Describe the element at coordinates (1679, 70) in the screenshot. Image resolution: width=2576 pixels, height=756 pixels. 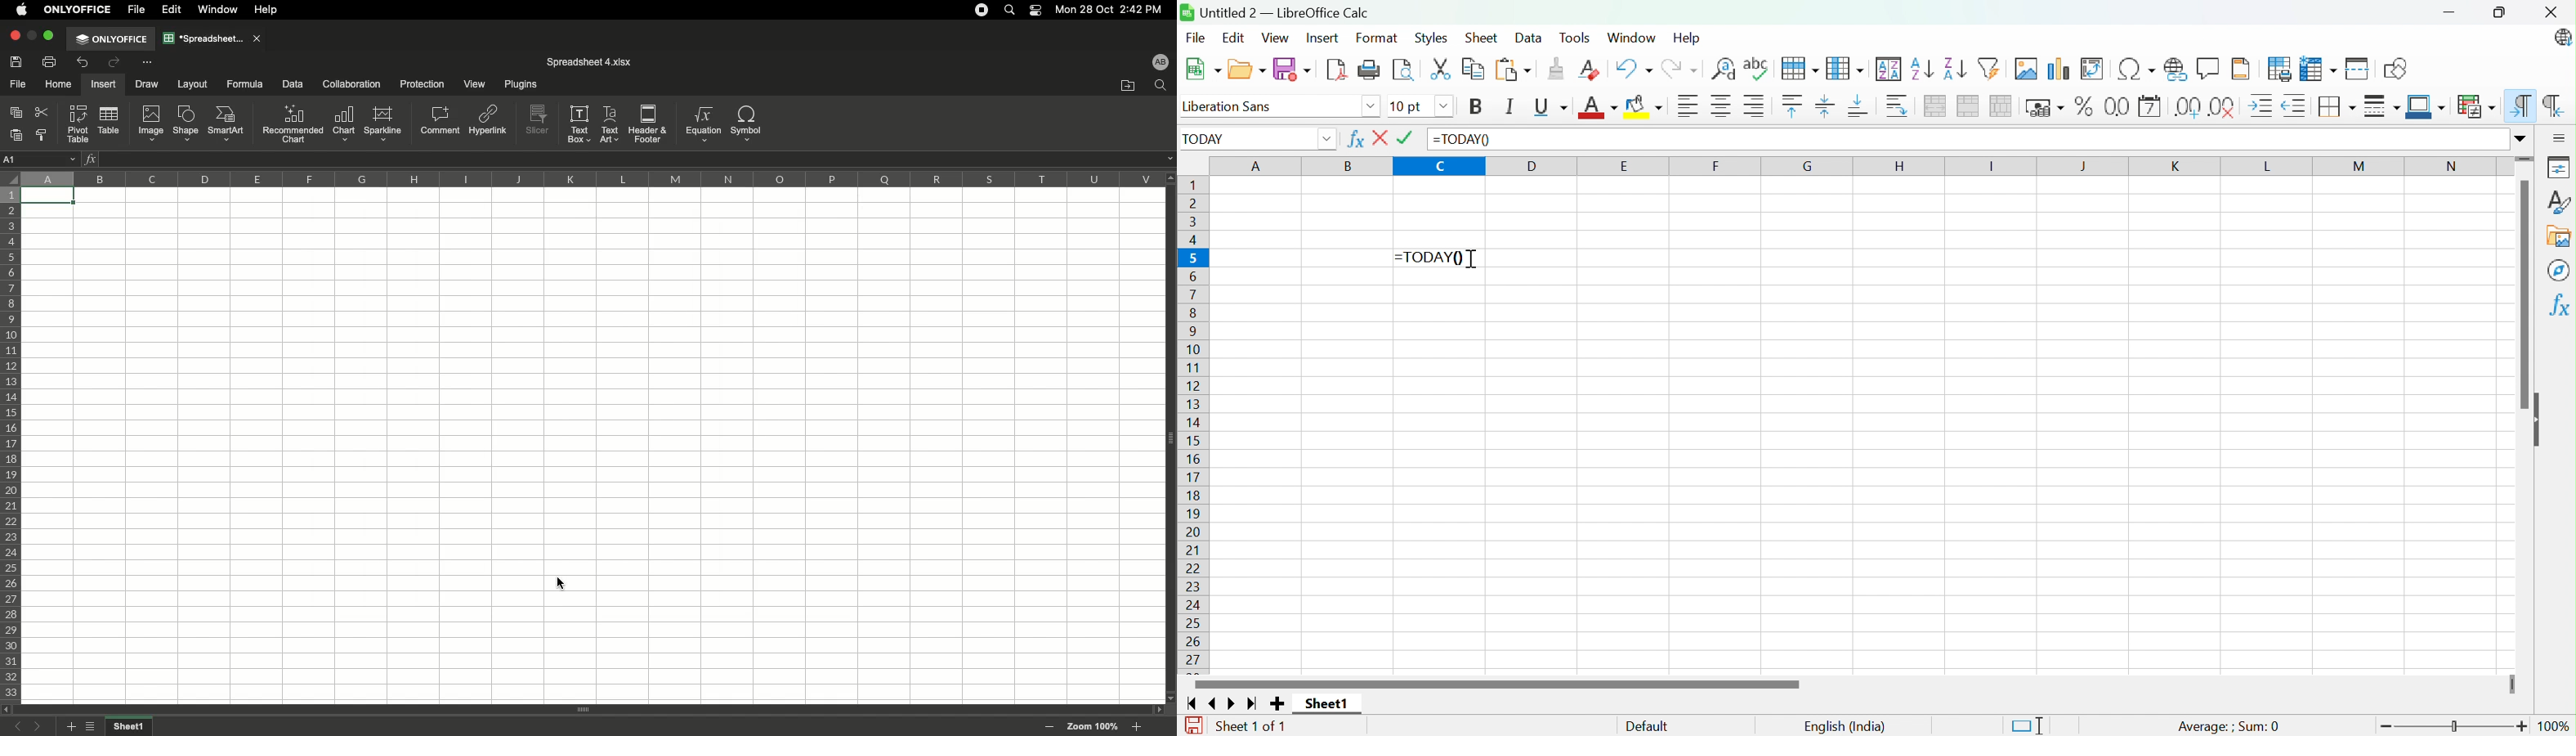
I see `Redo` at that location.